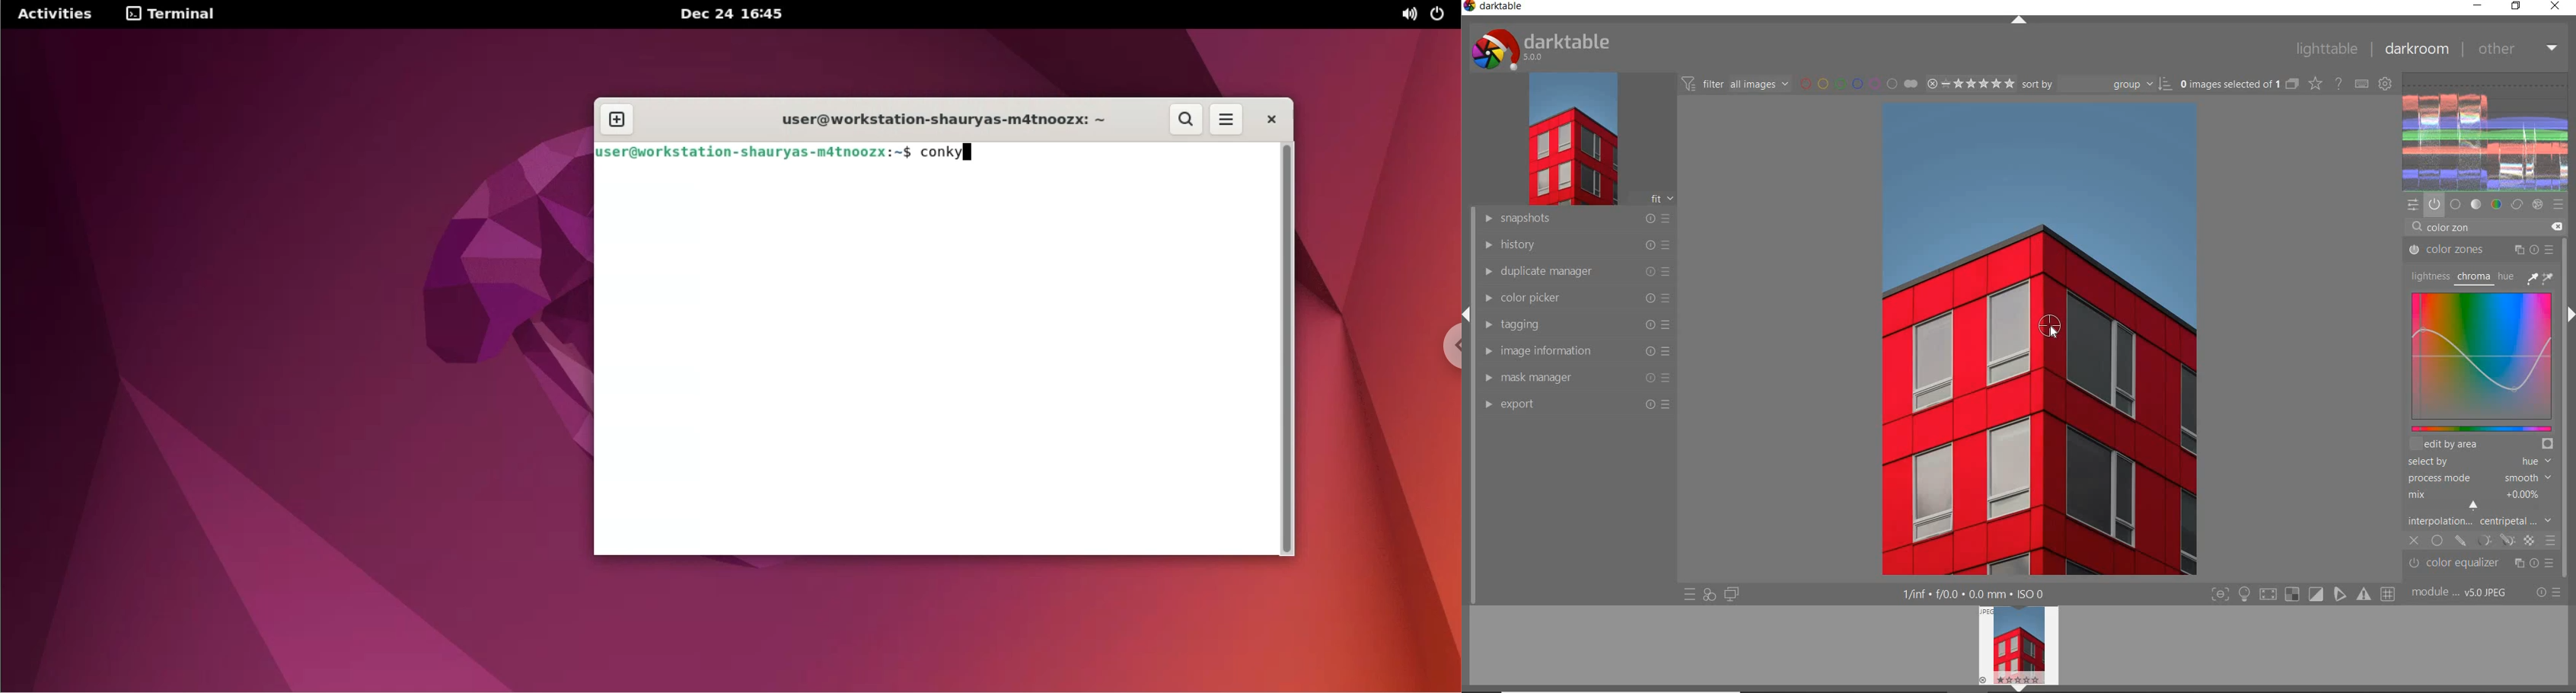  What do you see at coordinates (2434, 204) in the screenshot?
I see `show only active modules` at bounding box center [2434, 204].